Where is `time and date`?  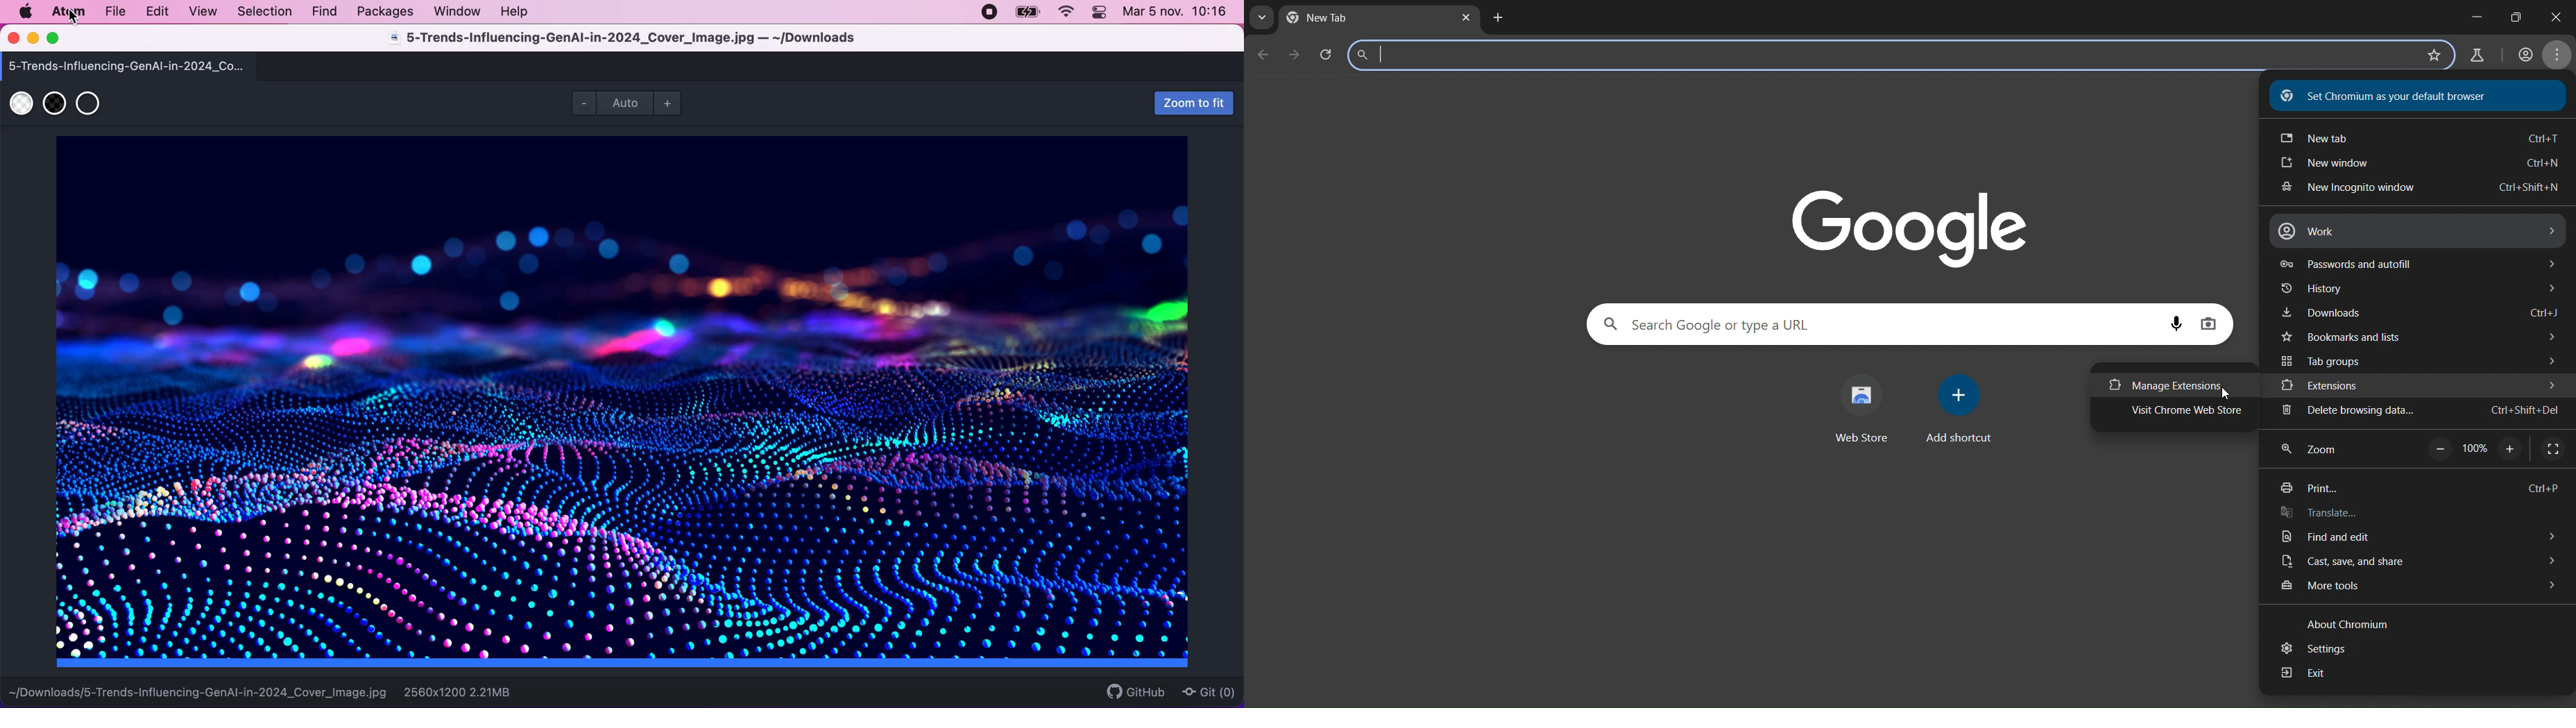 time and date is located at coordinates (1177, 14).